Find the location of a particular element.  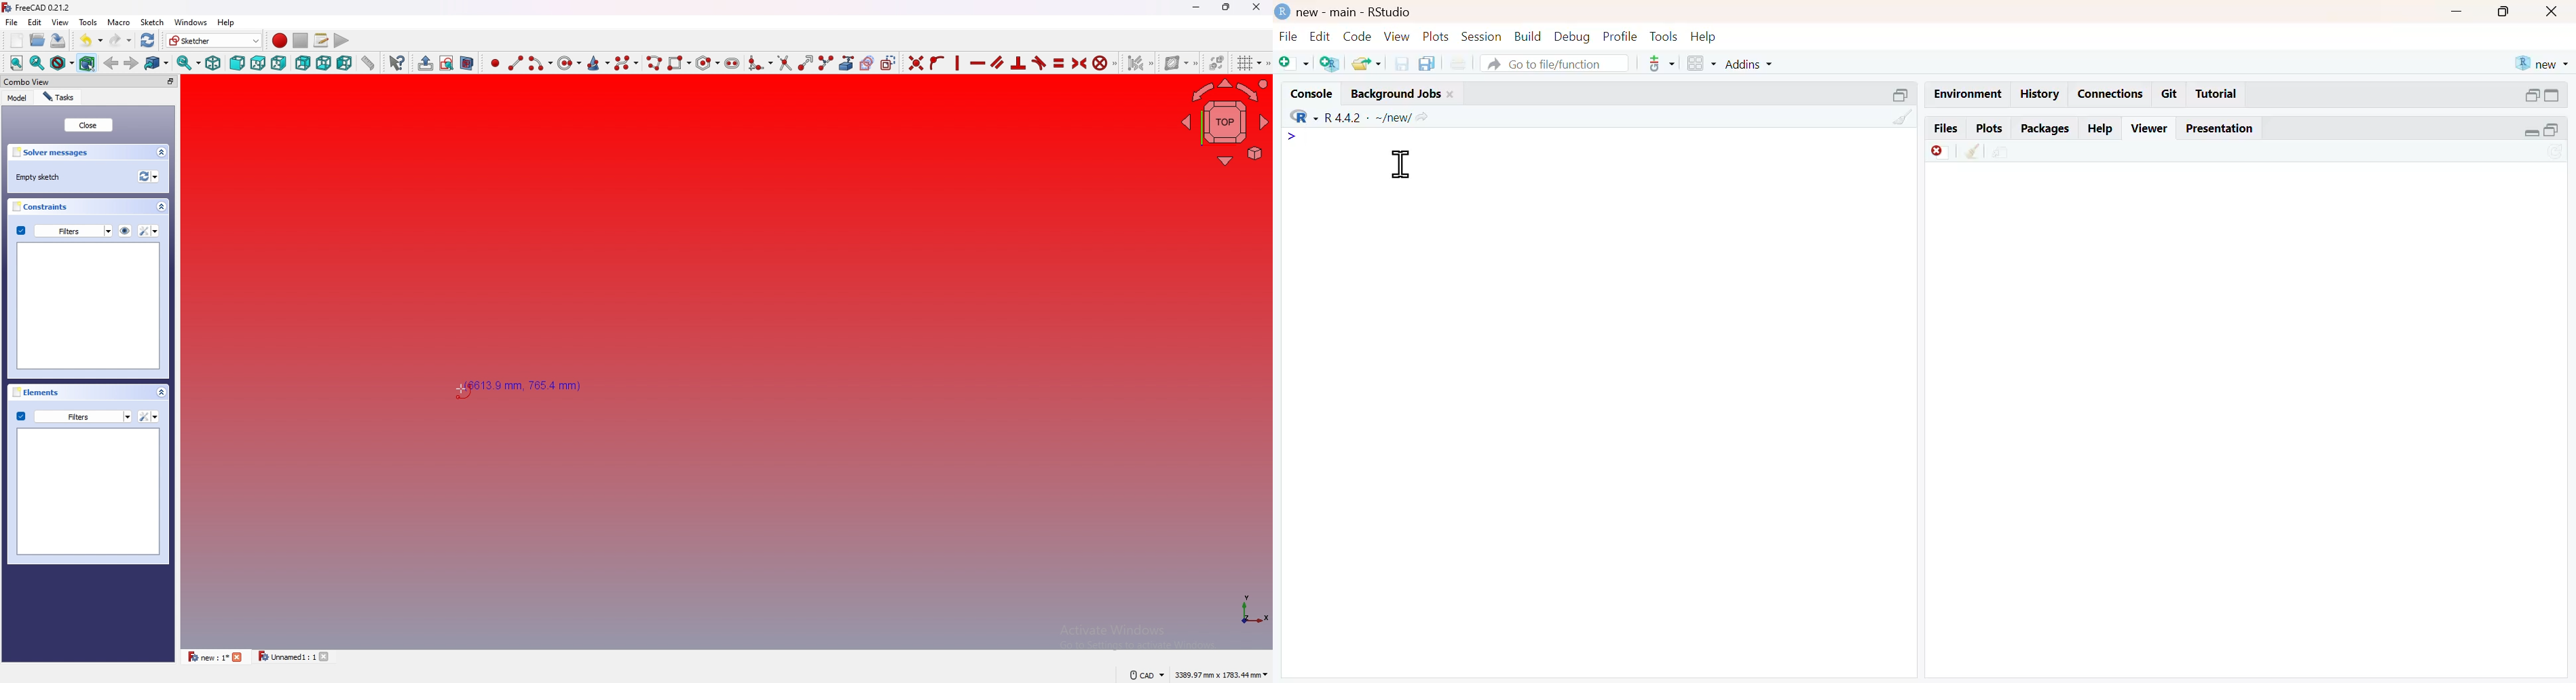

trim edge is located at coordinates (784, 62).